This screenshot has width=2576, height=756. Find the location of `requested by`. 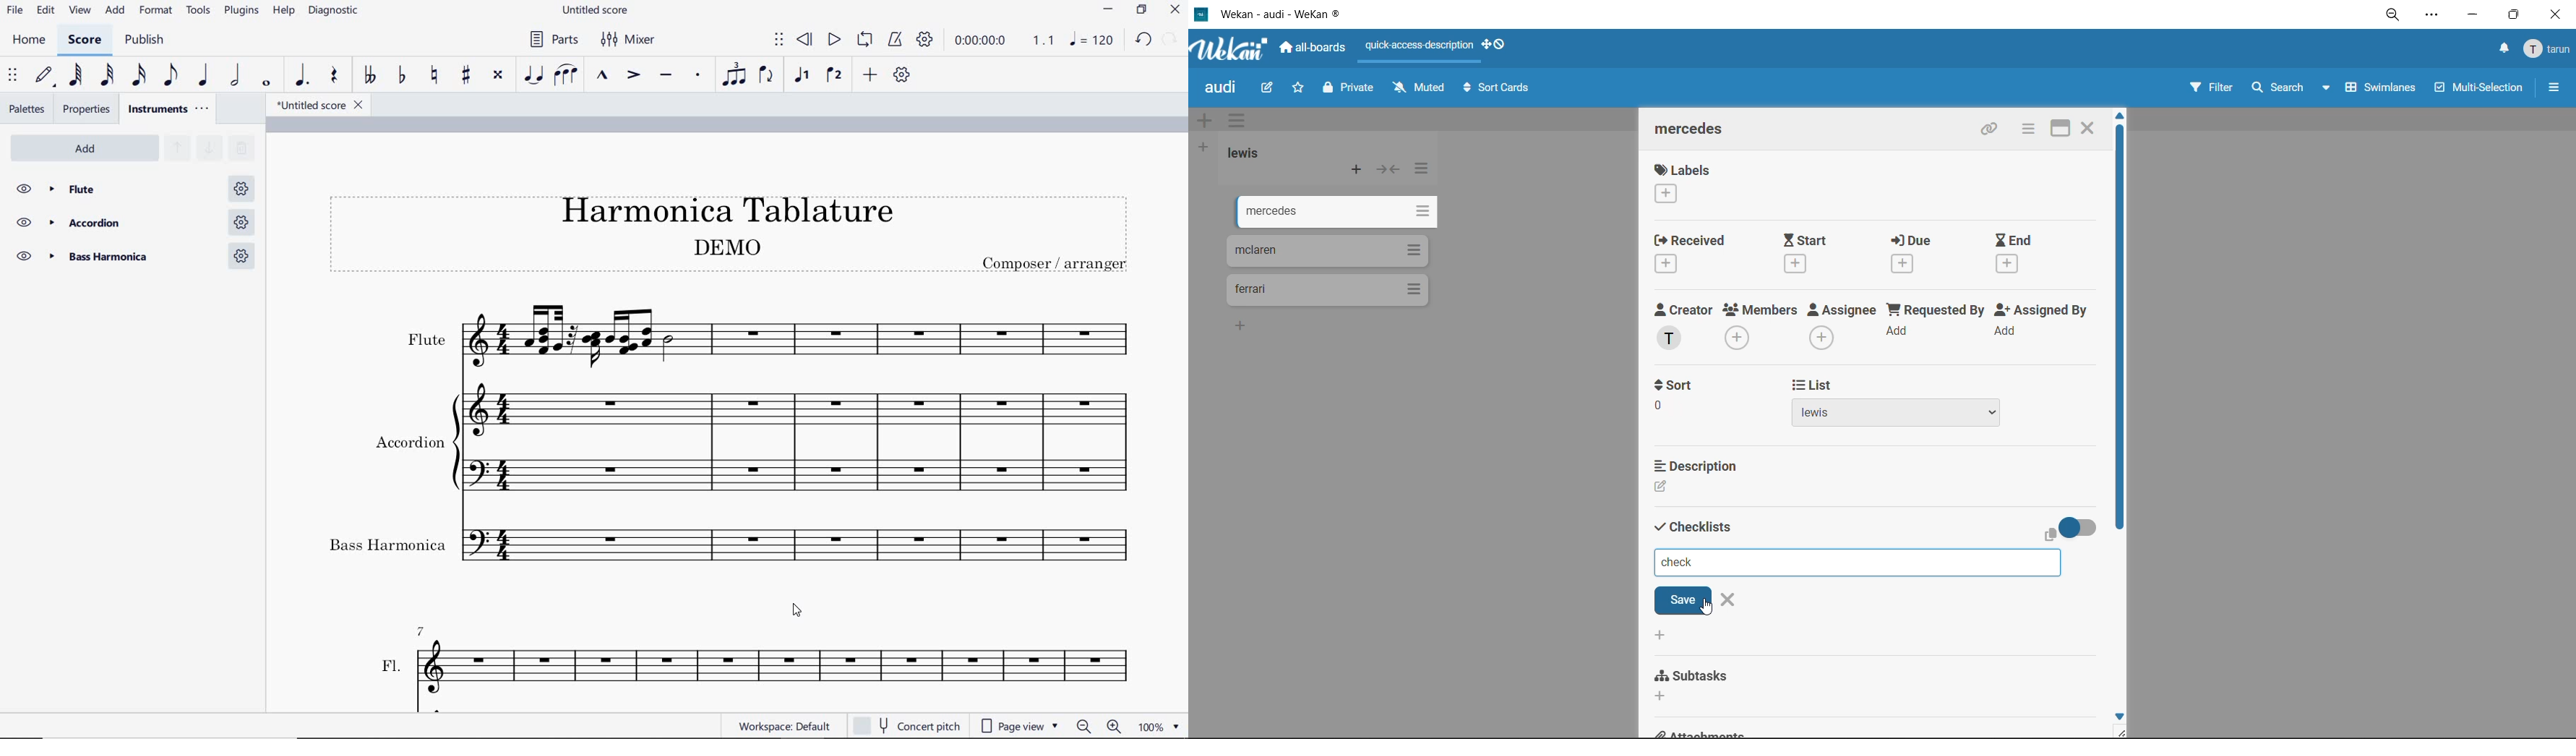

requested by is located at coordinates (1937, 325).